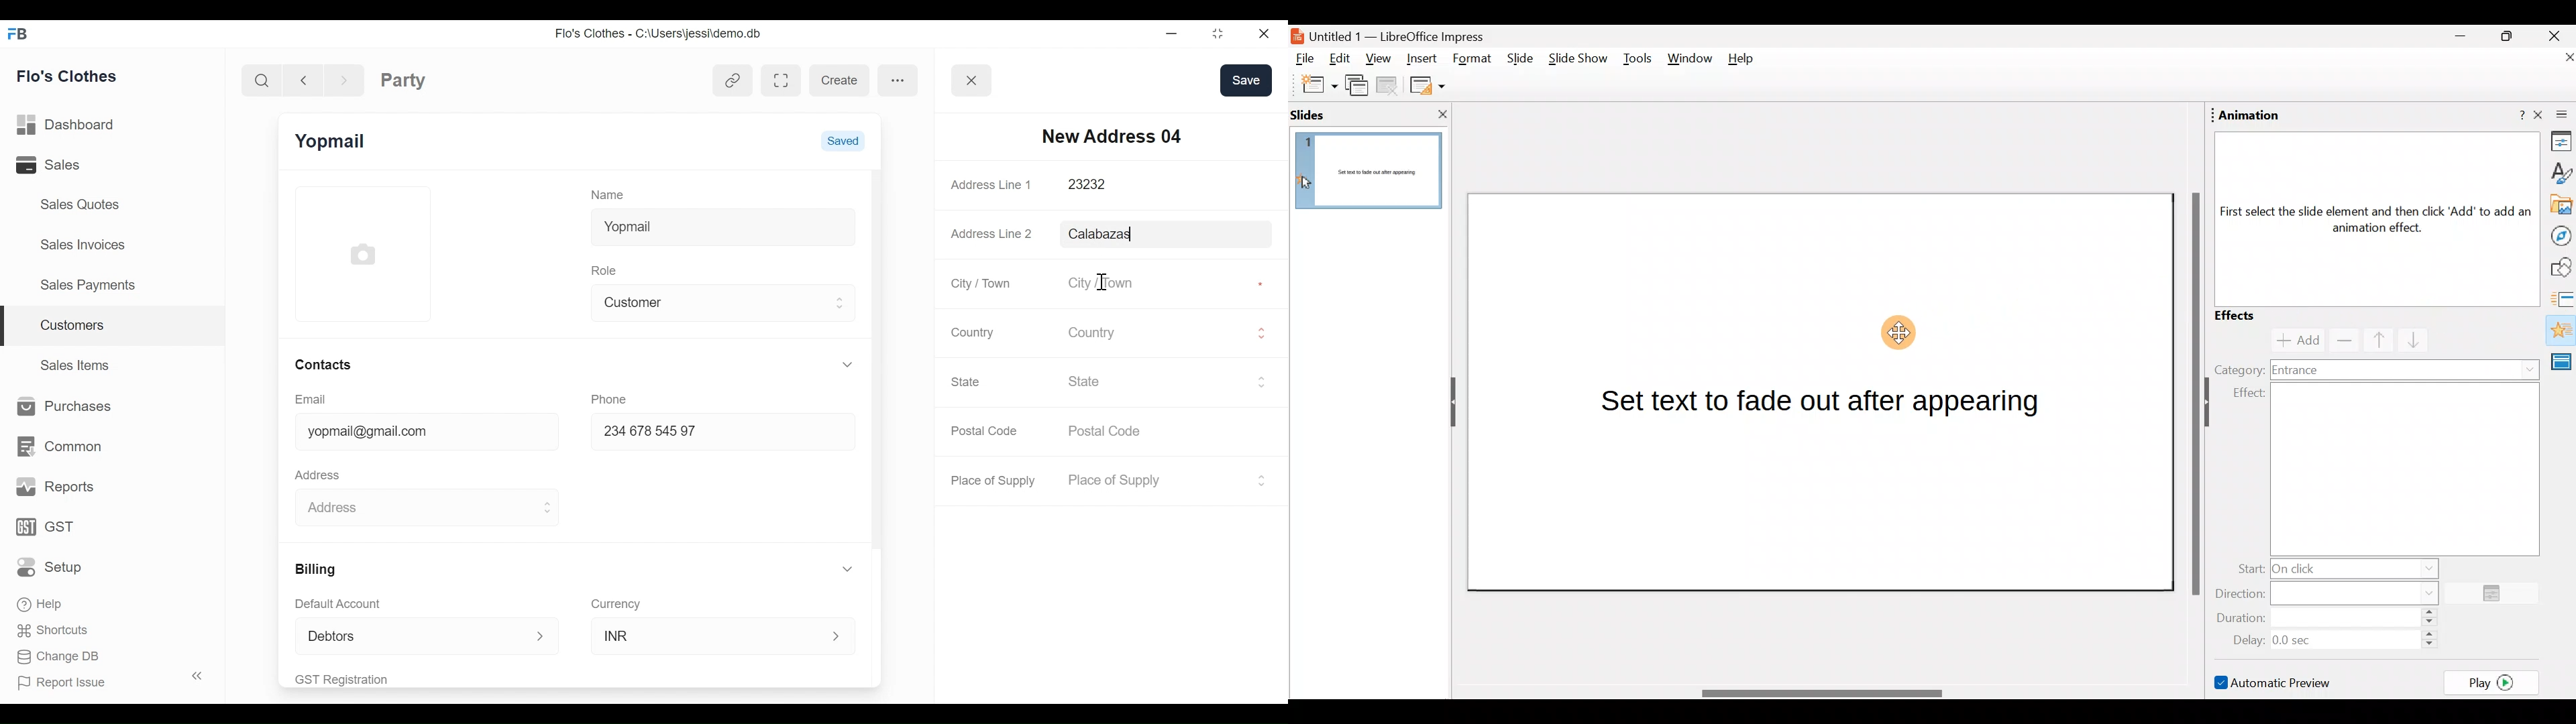 The width and height of the screenshot is (2576, 728). I want to click on Animation panel, so click(2370, 217).